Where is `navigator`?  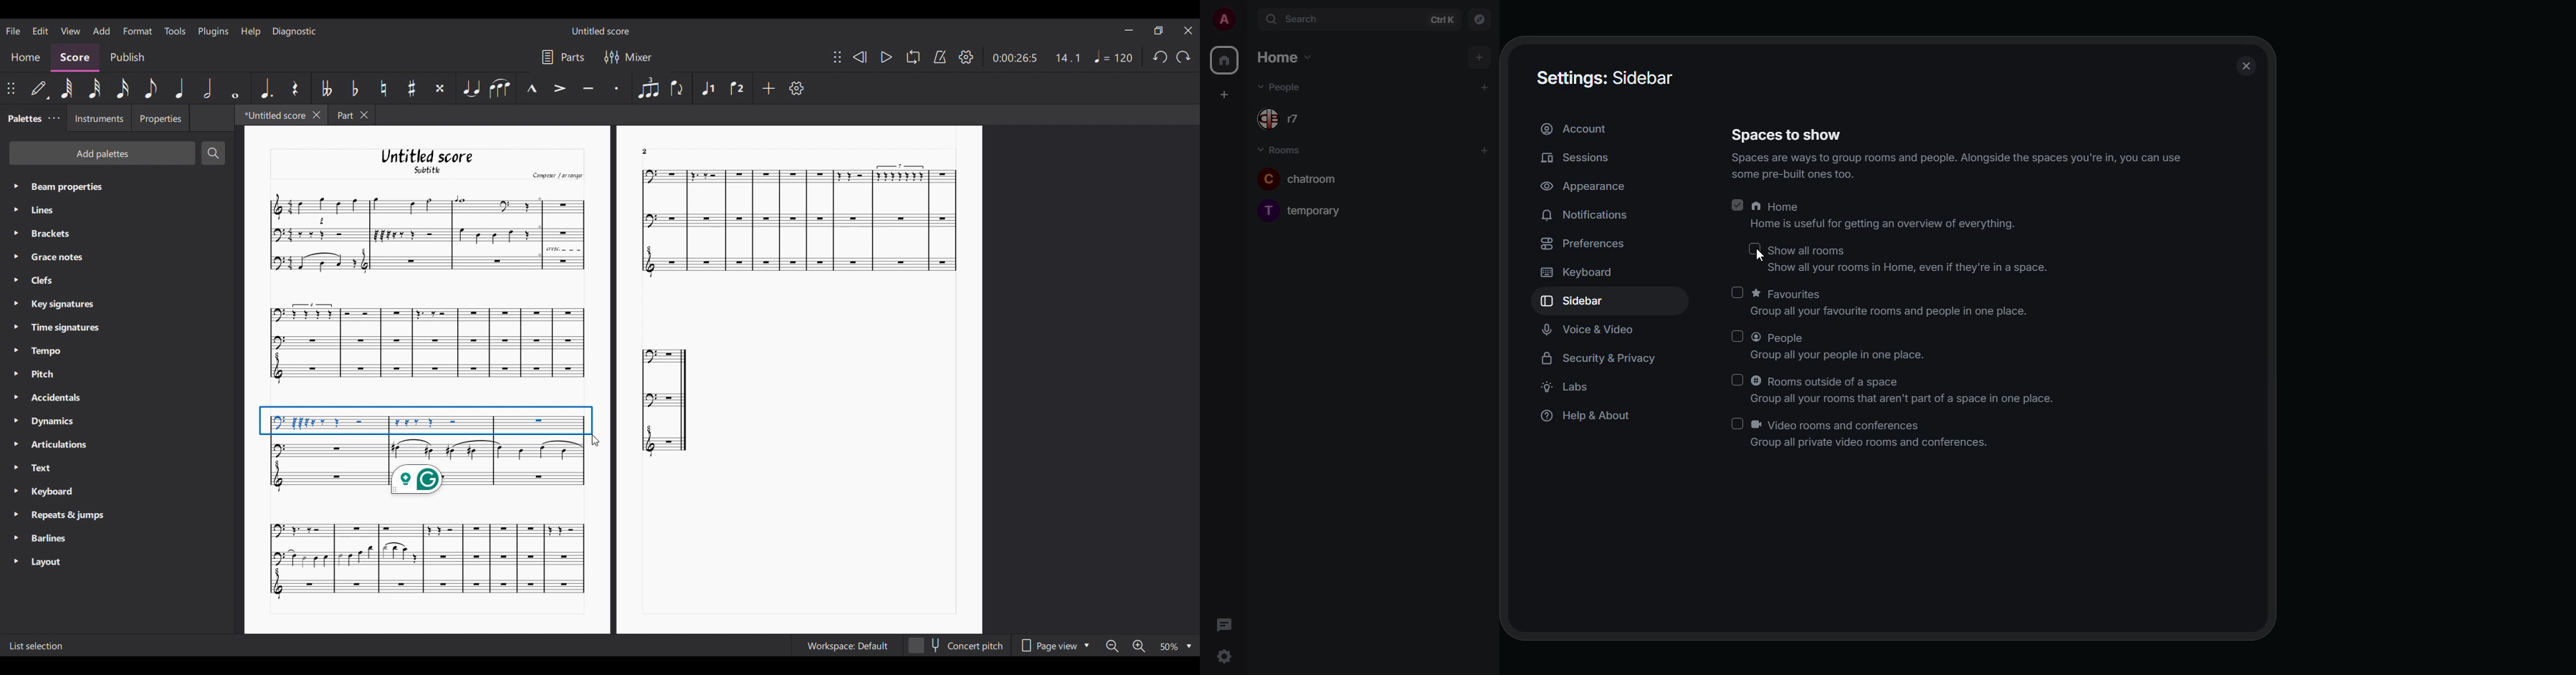 navigator is located at coordinates (1479, 20).